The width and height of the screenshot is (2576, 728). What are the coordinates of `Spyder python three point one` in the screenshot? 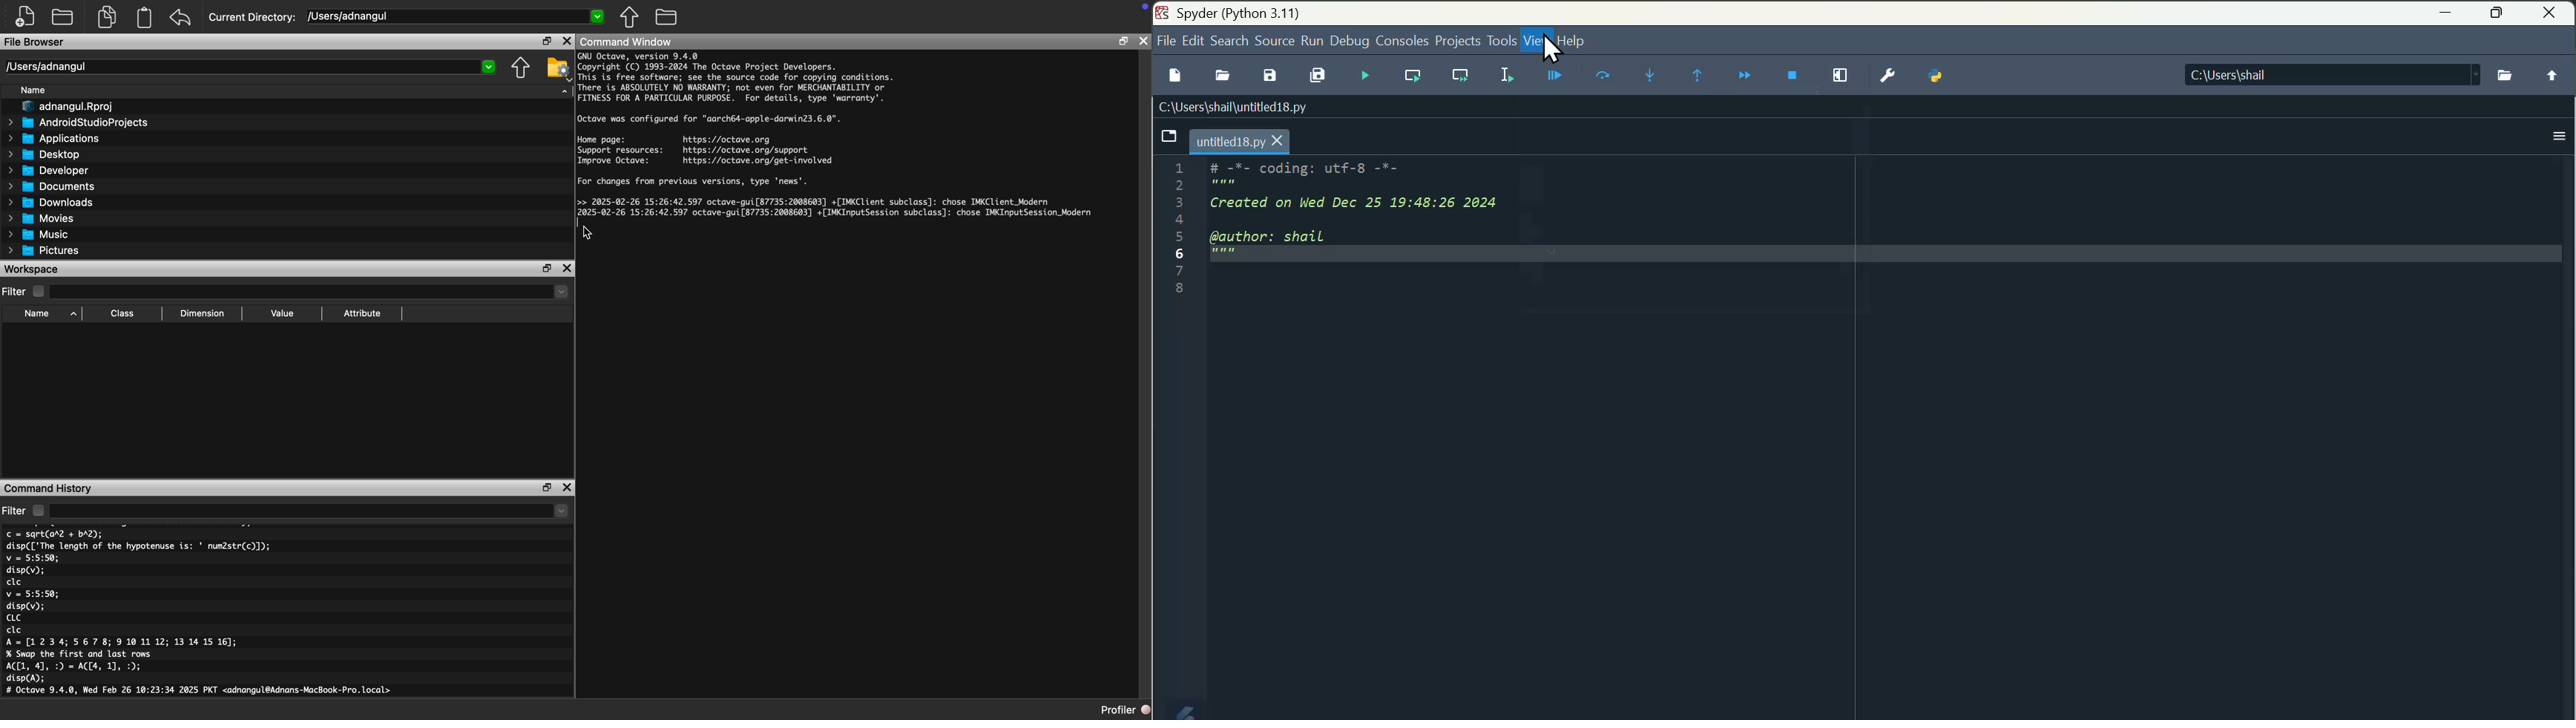 It's located at (1295, 12).